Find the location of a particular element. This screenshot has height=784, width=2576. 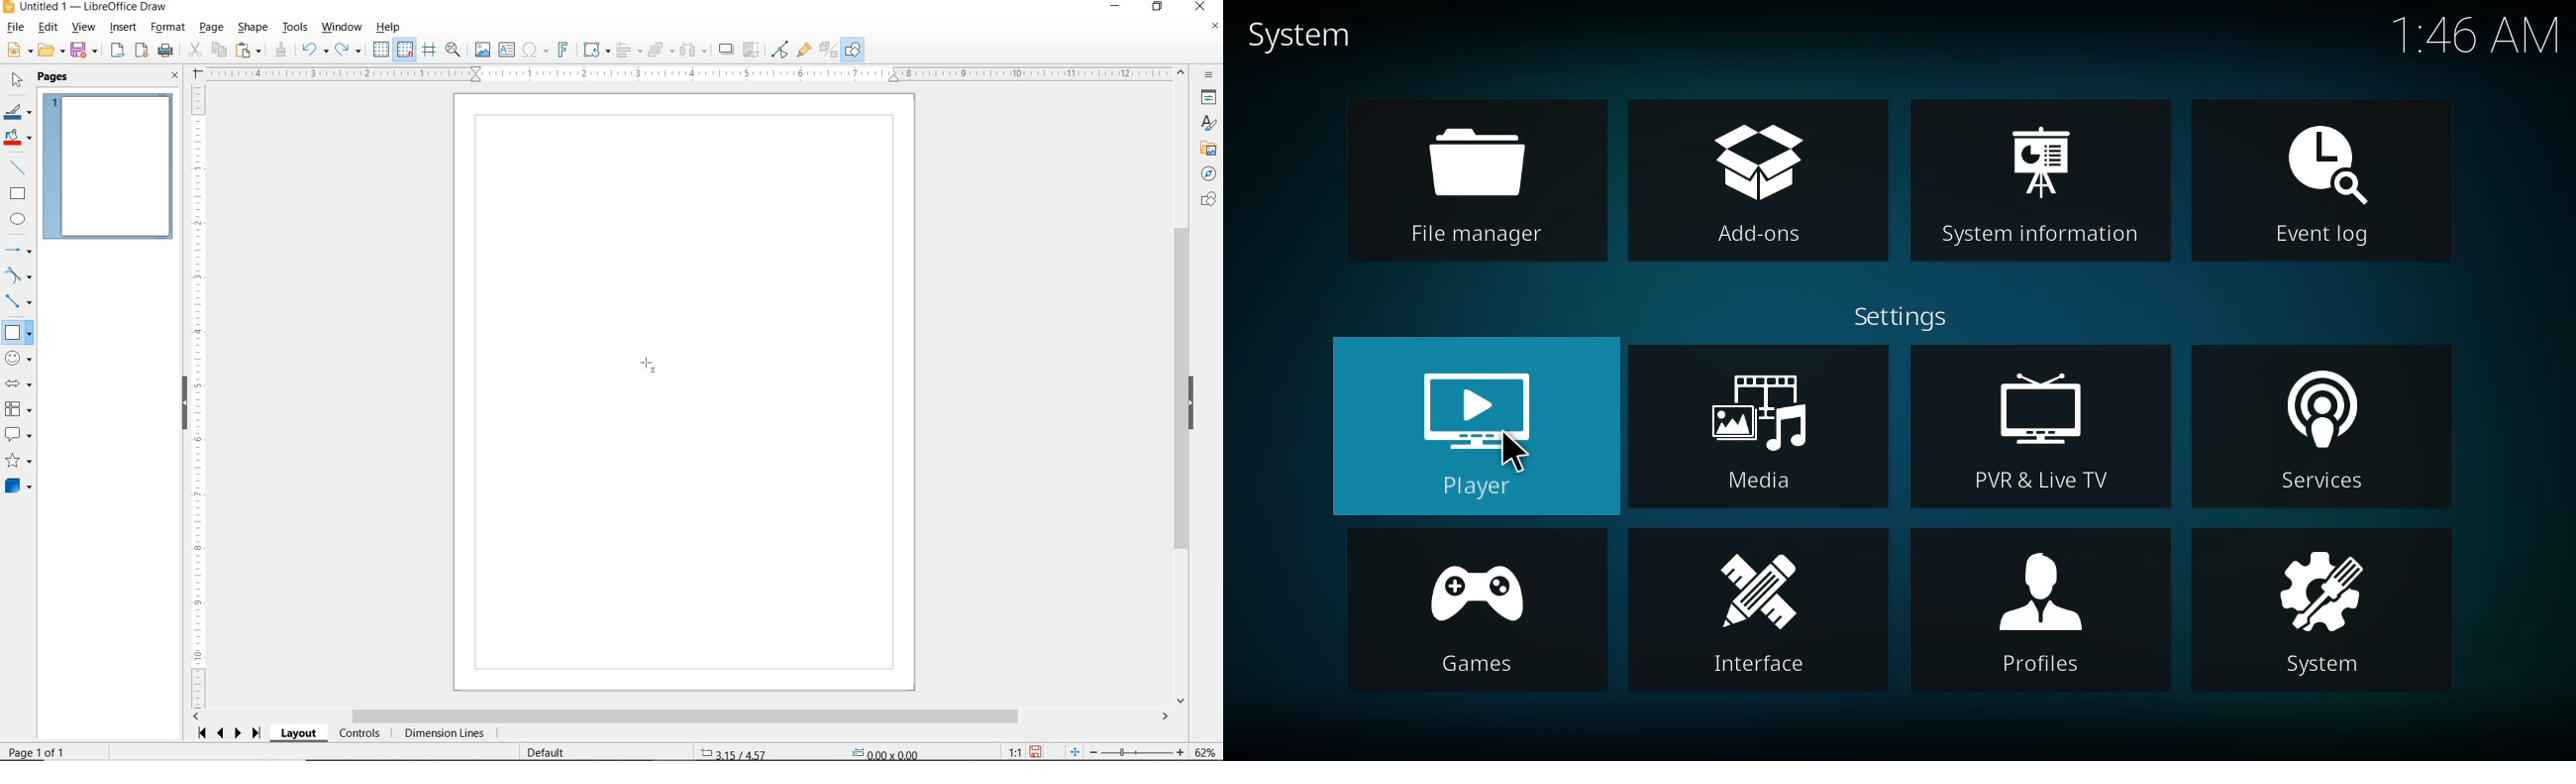

PROPERTIES is located at coordinates (1207, 99).